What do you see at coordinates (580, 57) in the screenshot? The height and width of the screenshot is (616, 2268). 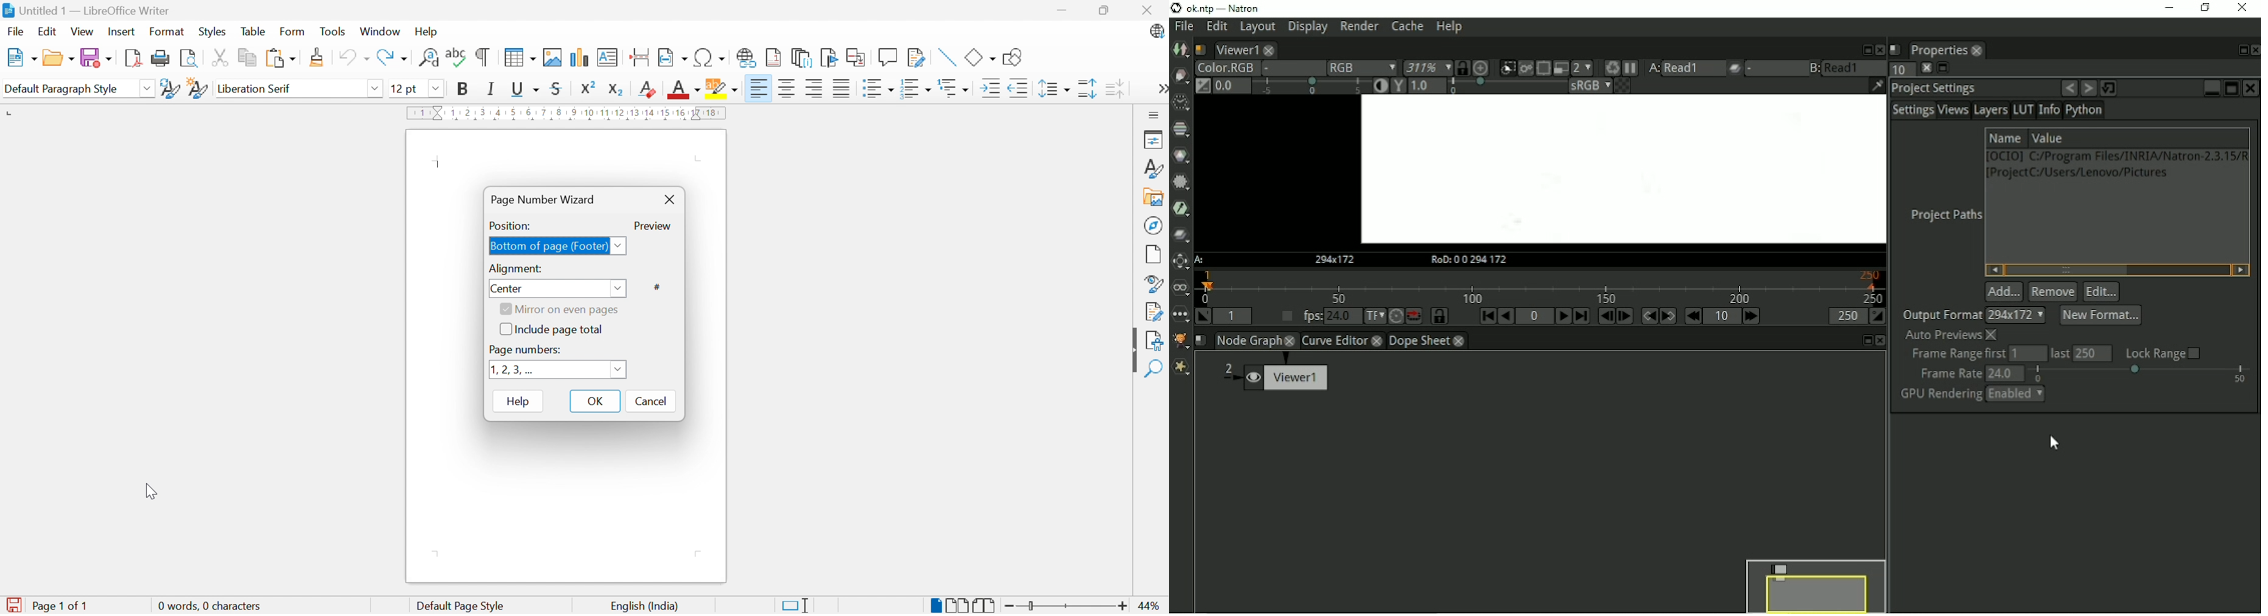 I see `Insert chart` at bounding box center [580, 57].